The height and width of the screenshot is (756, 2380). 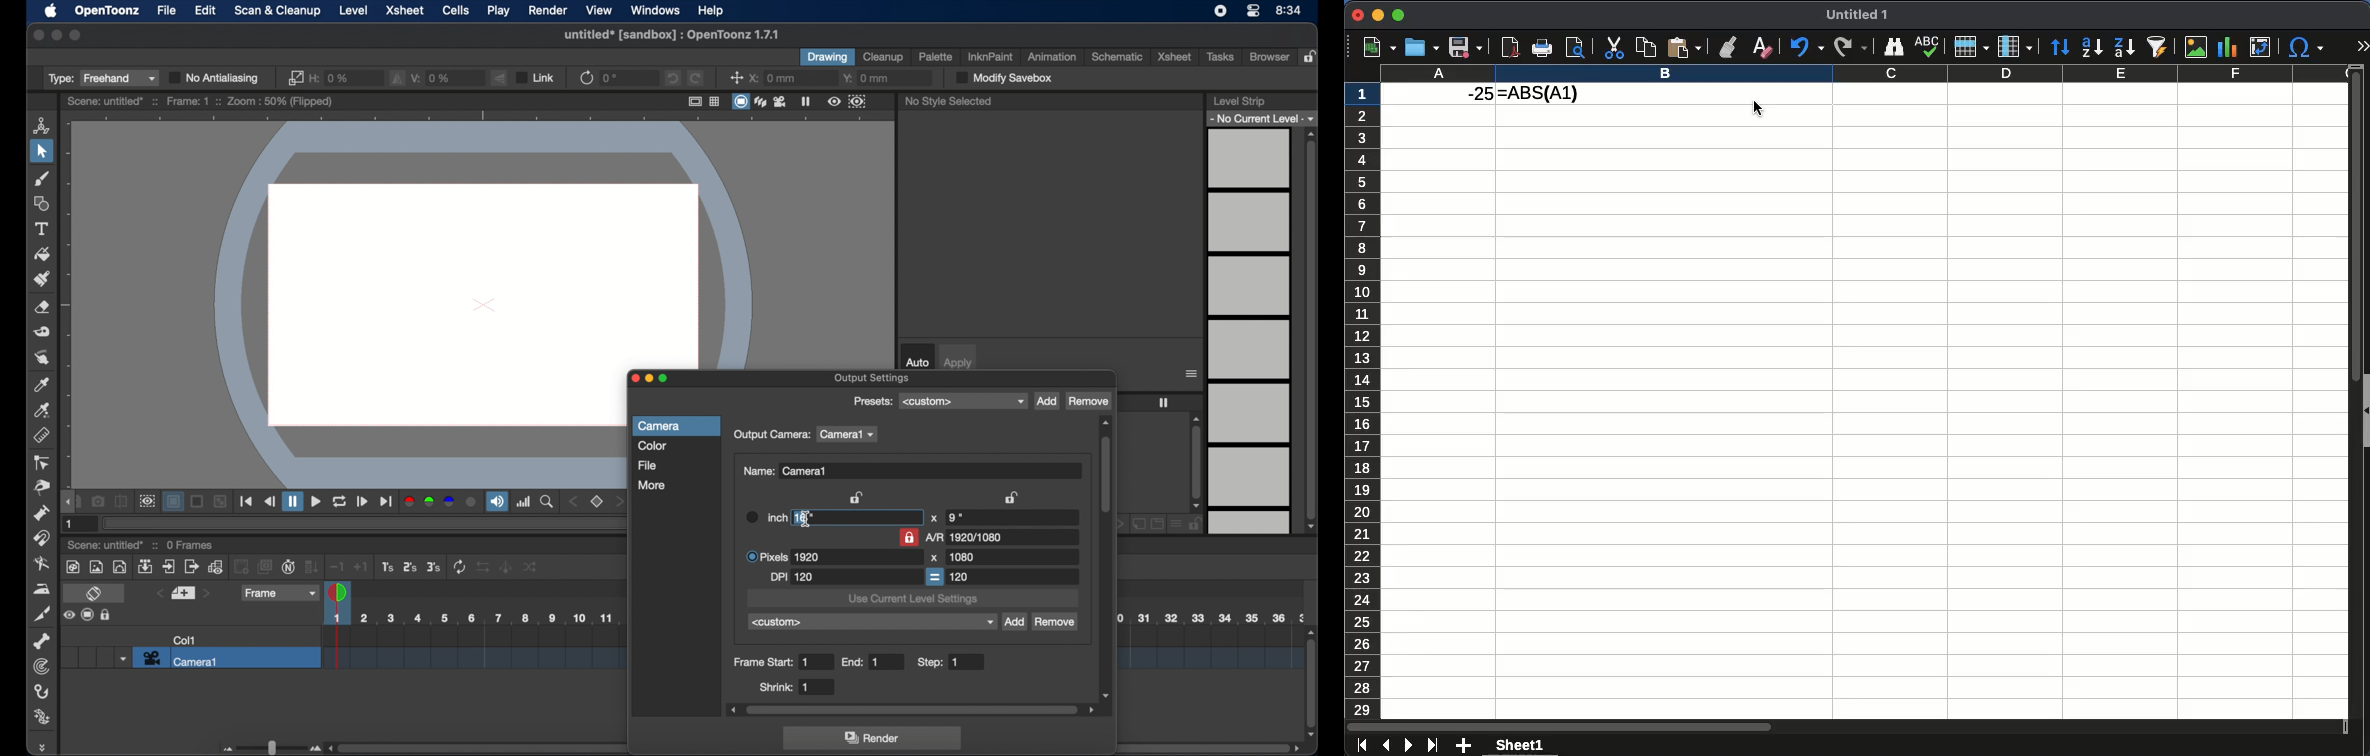 What do you see at coordinates (472, 649) in the screenshot?
I see `scene` at bounding box center [472, 649].